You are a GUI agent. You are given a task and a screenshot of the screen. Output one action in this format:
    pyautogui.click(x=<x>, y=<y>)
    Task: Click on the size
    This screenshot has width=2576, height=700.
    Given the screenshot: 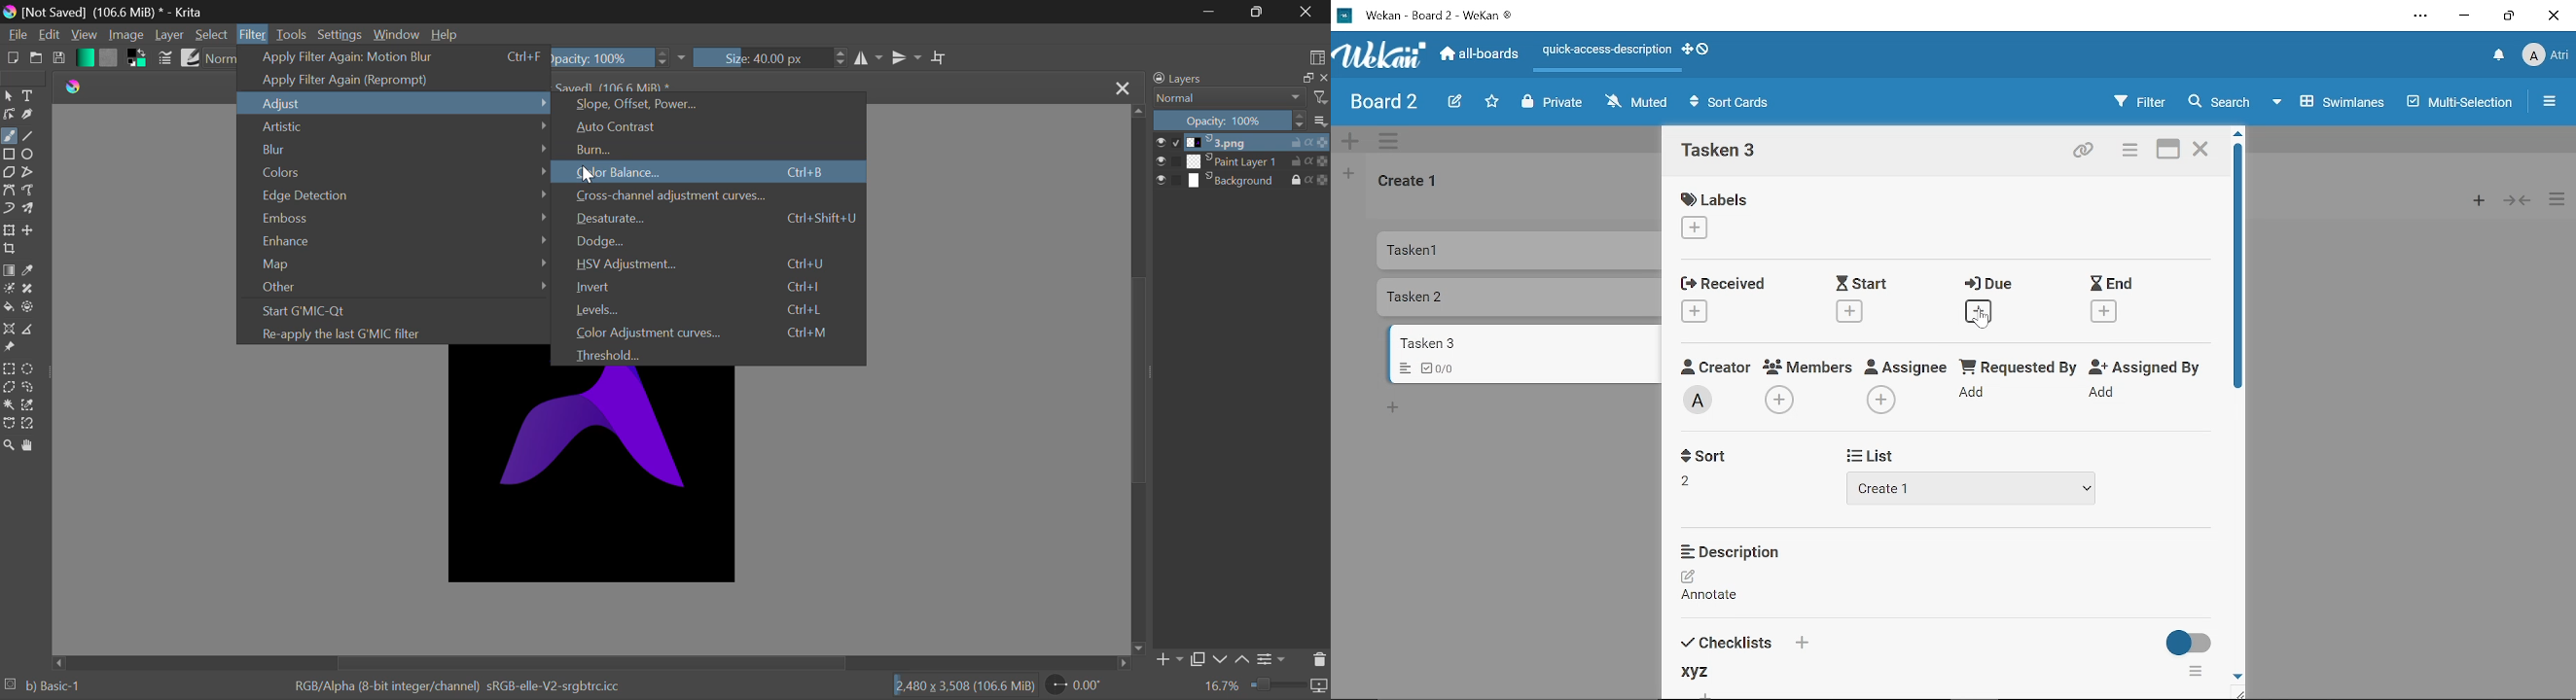 What is the action you would take?
    pyautogui.click(x=772, y=57)
    